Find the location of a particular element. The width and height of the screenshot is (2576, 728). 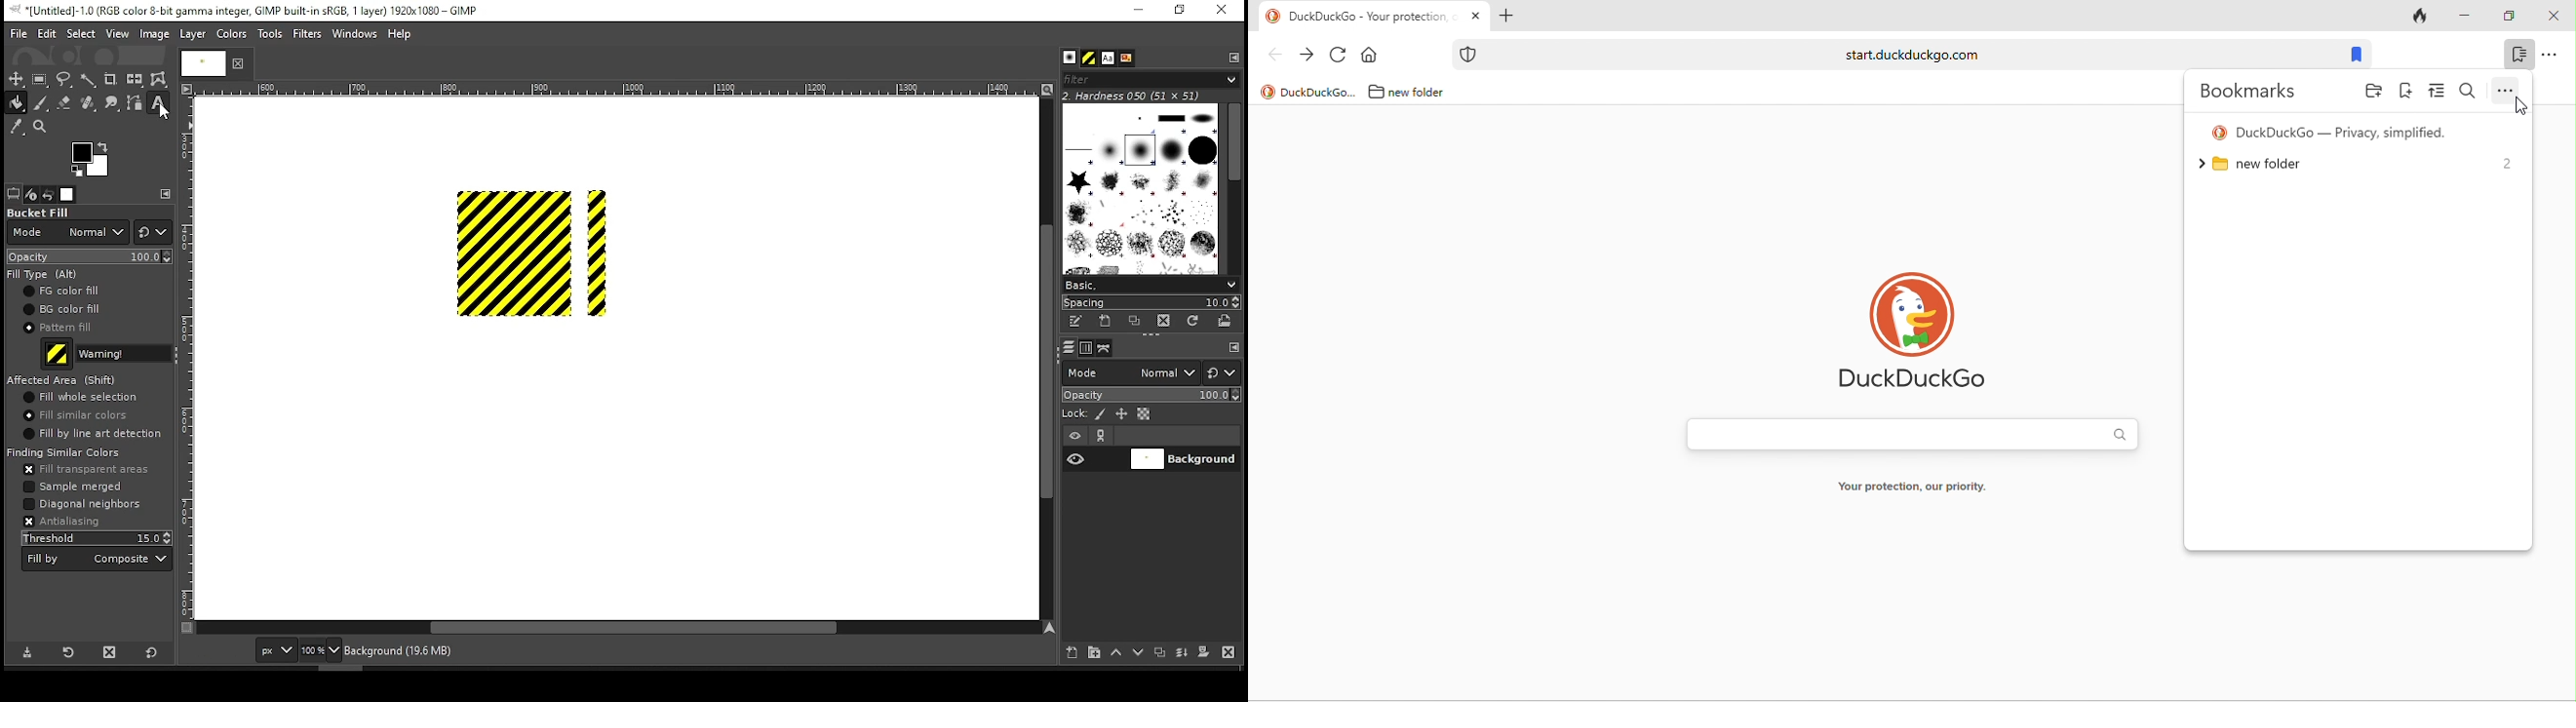

foreground fill color is located at coordinates (63, 291).